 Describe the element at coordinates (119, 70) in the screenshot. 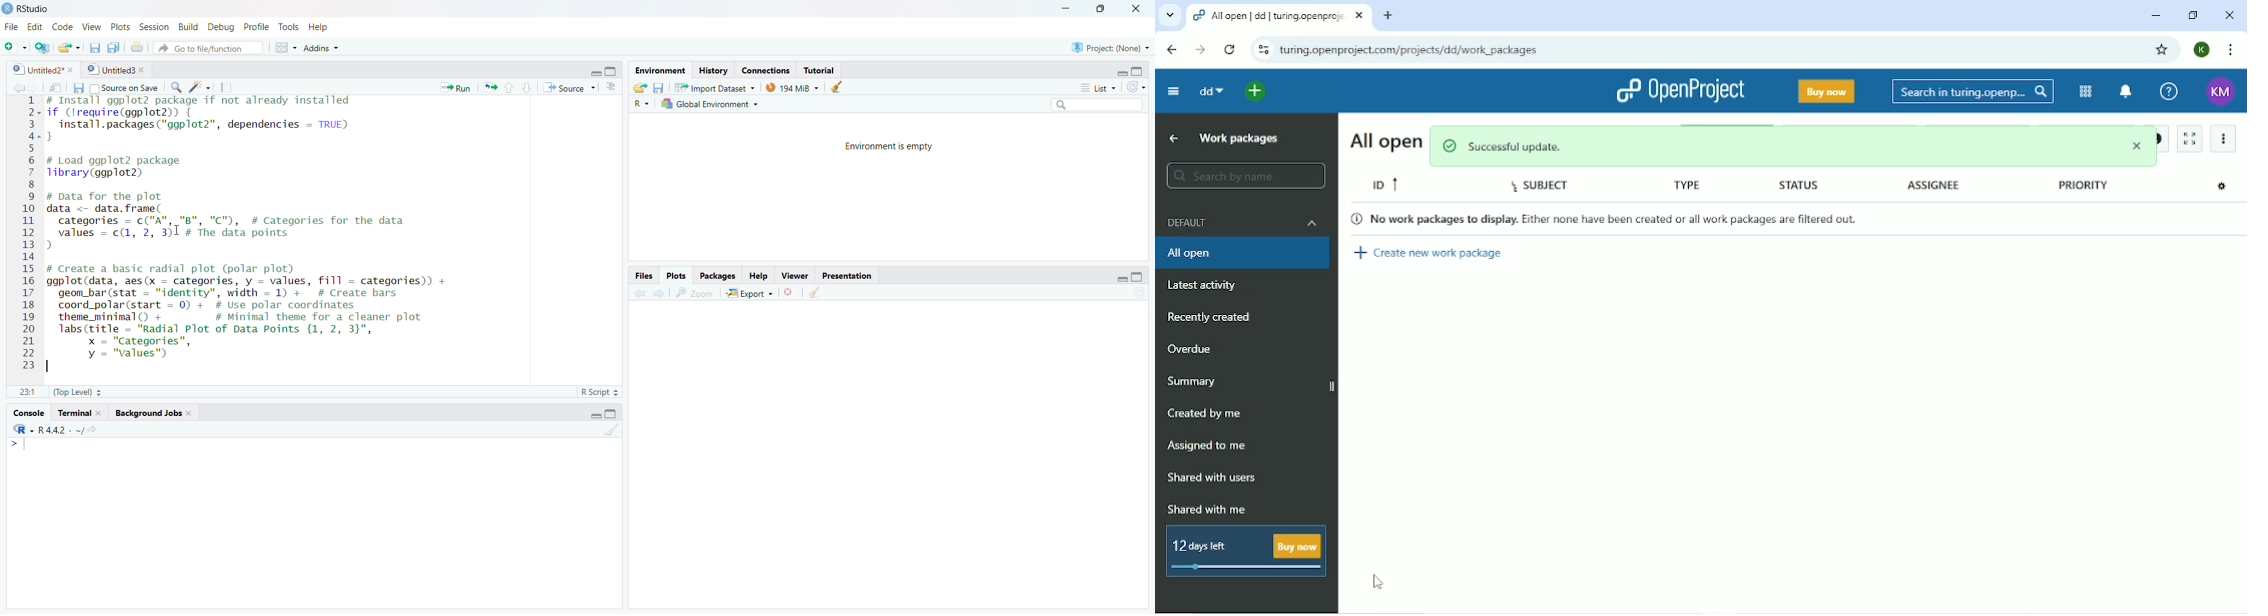

I see `Untitled3` at that location.